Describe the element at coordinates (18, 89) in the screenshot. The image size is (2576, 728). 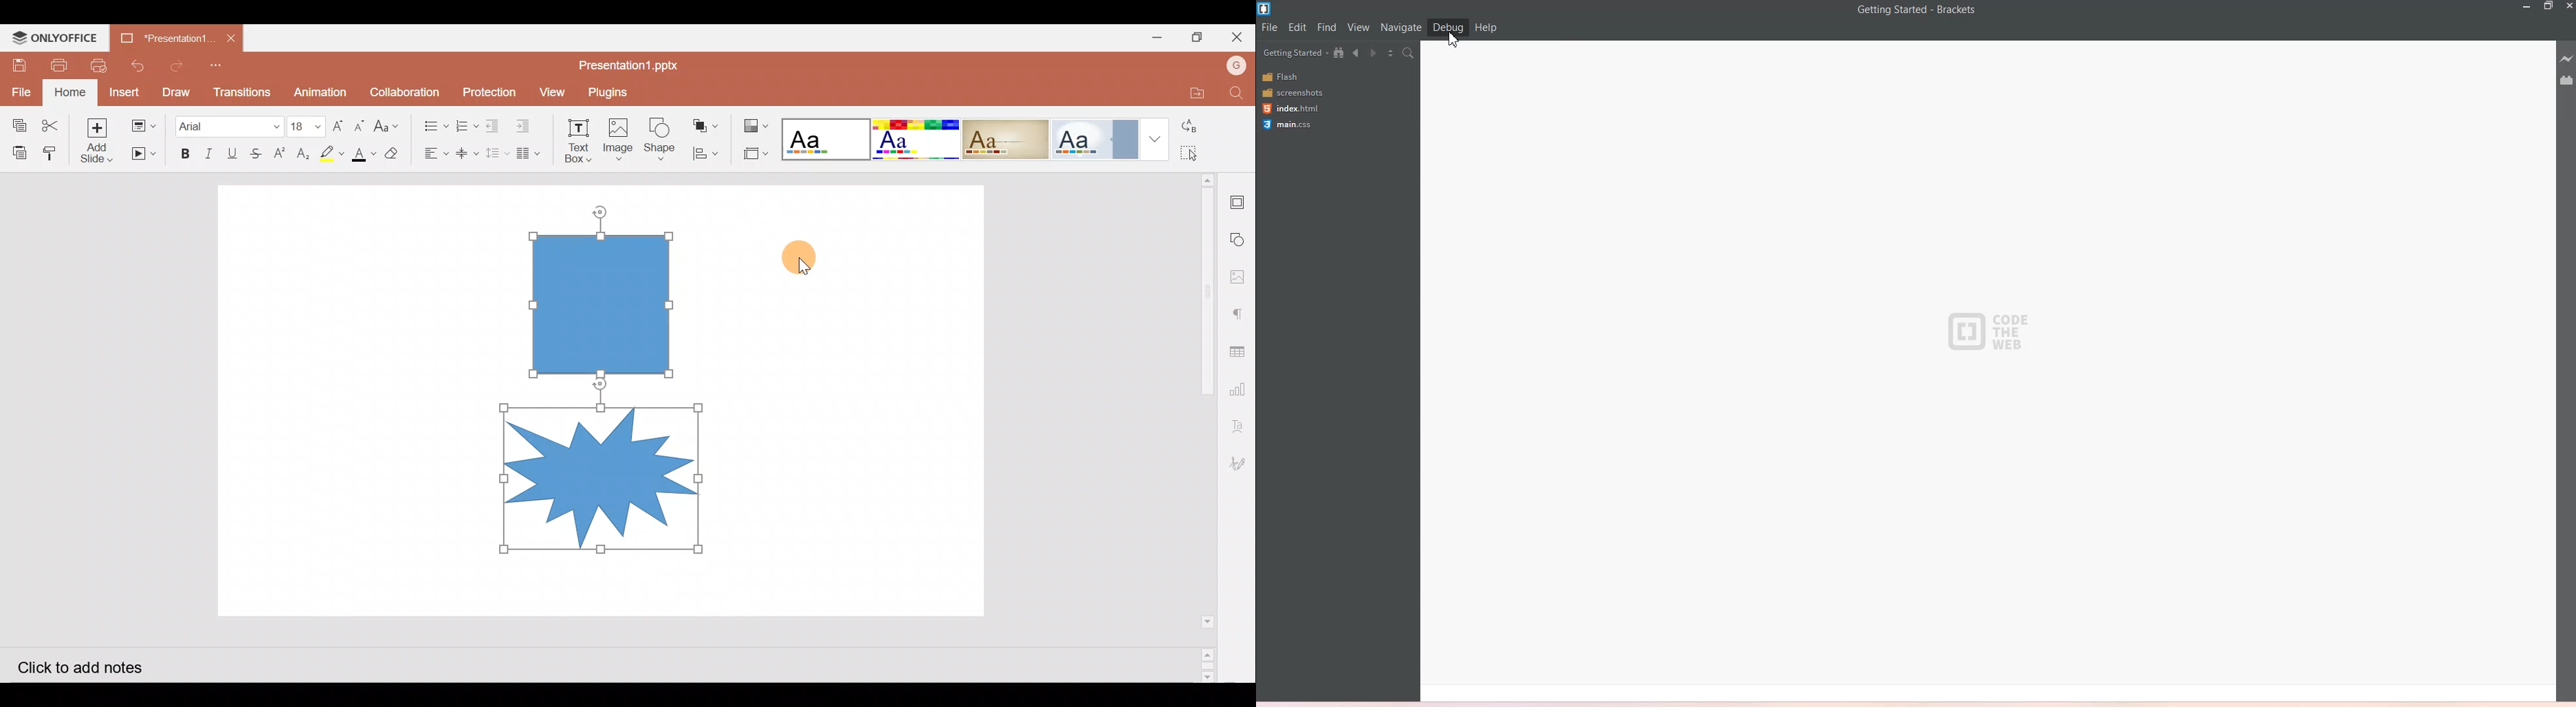
I see `File` at that location.